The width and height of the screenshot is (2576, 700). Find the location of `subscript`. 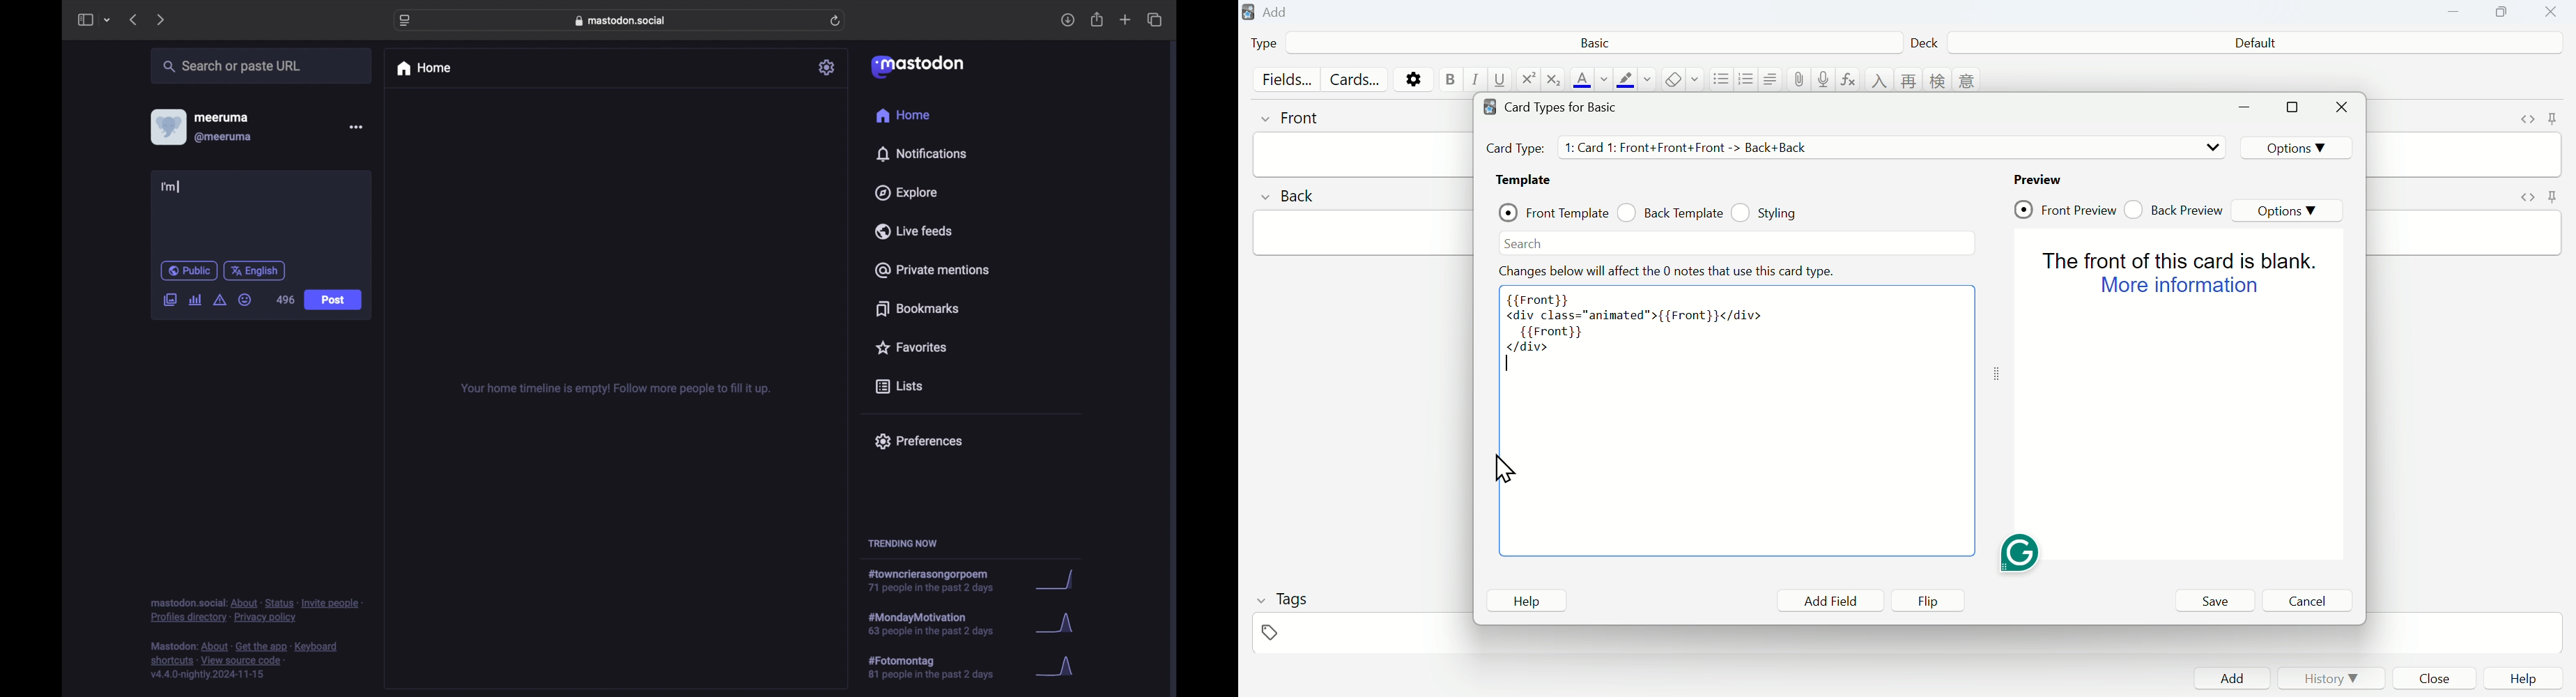

subscript is located at coordinates (1554, 79).